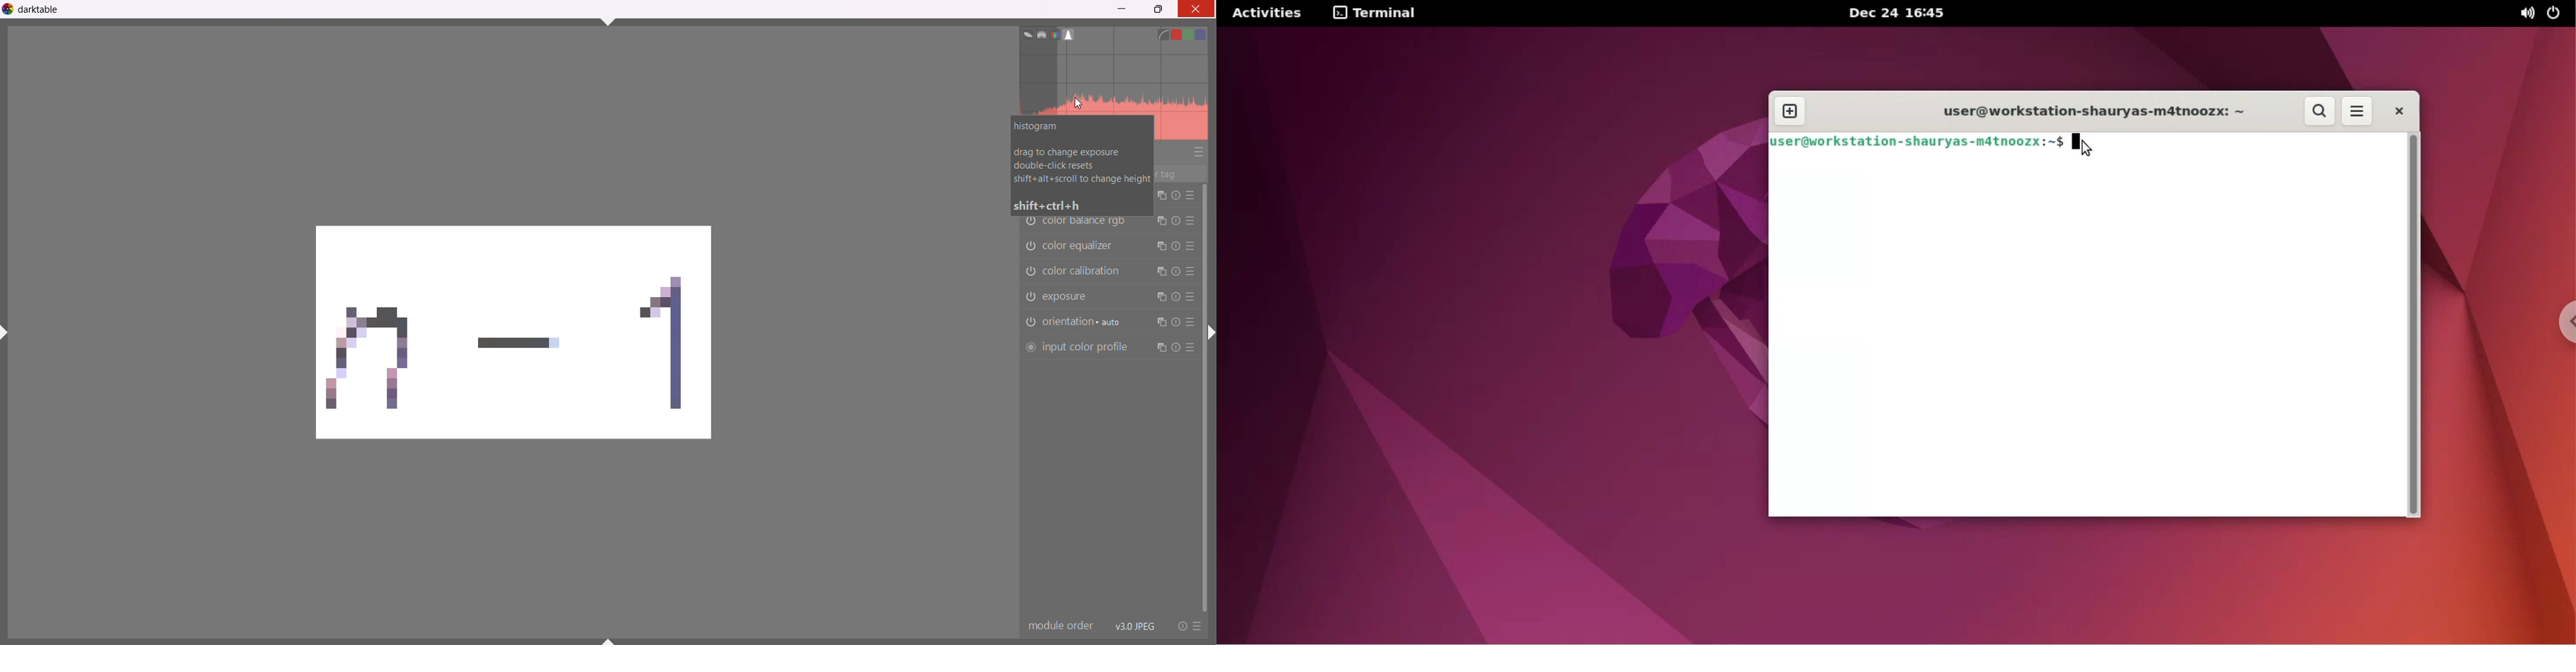 The width and height of the screenshot is (2576, 672). What do you see at coordinates (1030, 272) in the screenshot?
I see `color balance switched off` at bounding box center [1030, 272].